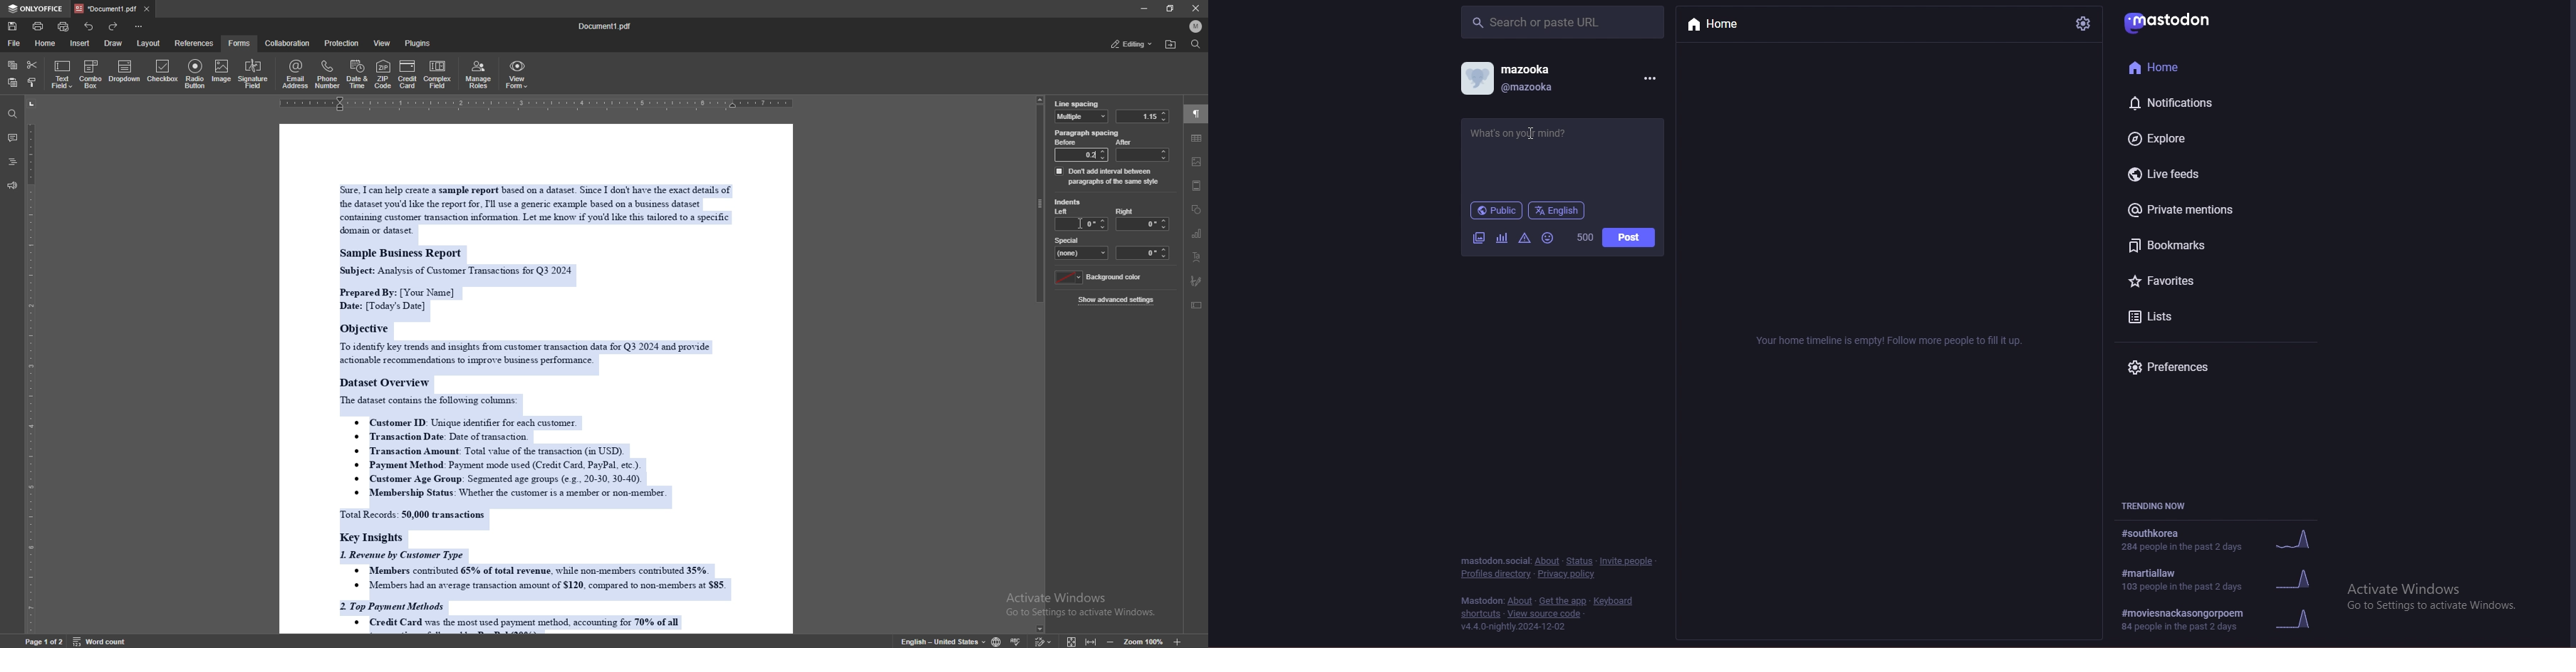  Describe the element at coordinates (1558, 210) in the screenshot. I see `language` at that location.